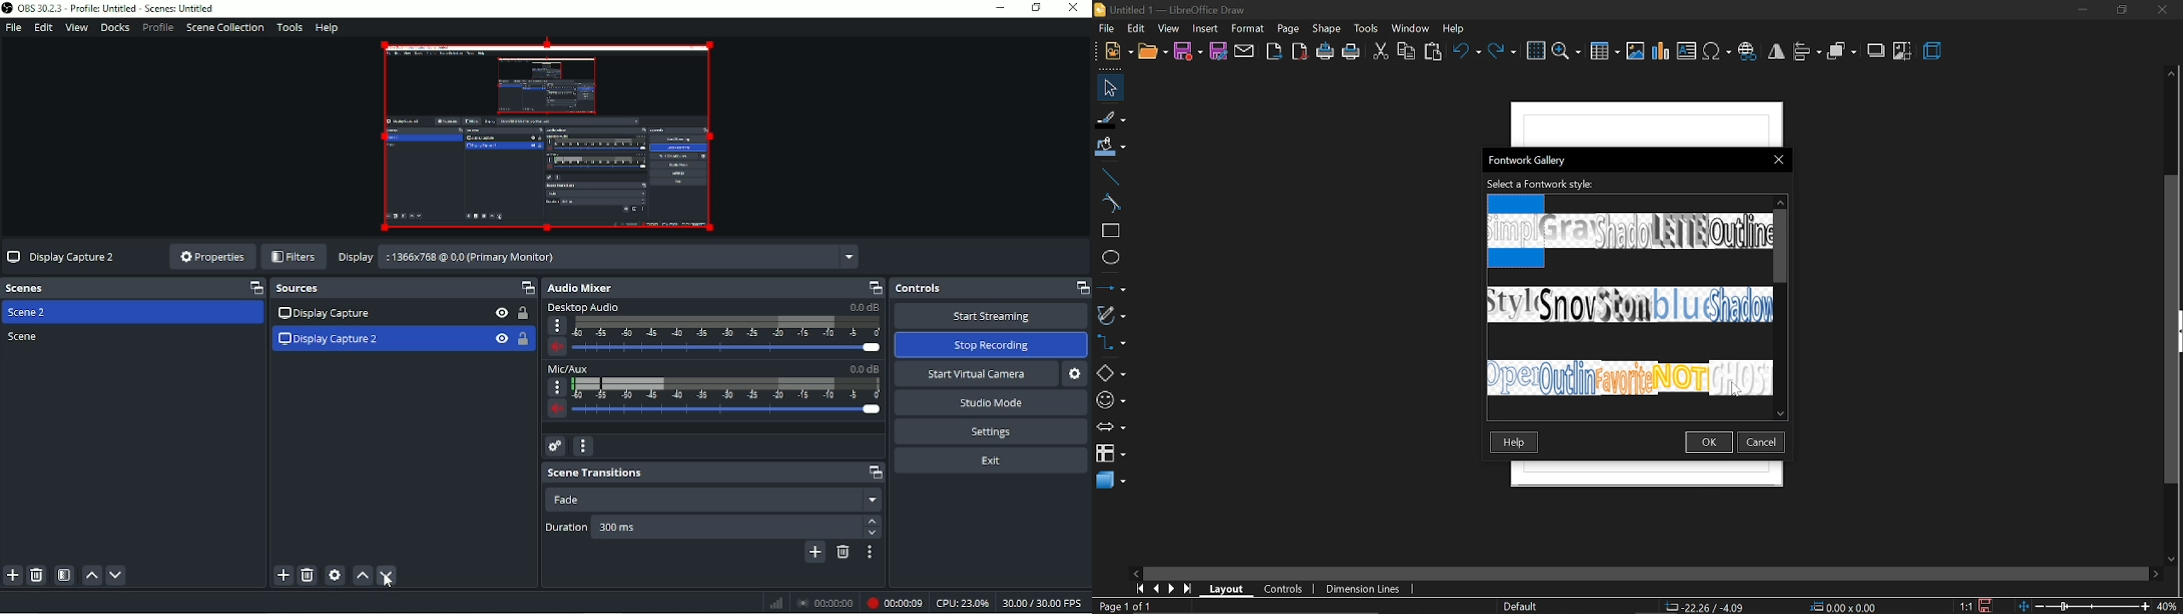 The image size is (2184, 616). Describe the element at coordinates (1688, 51) in the screenshot. I see `insert text` at that location.